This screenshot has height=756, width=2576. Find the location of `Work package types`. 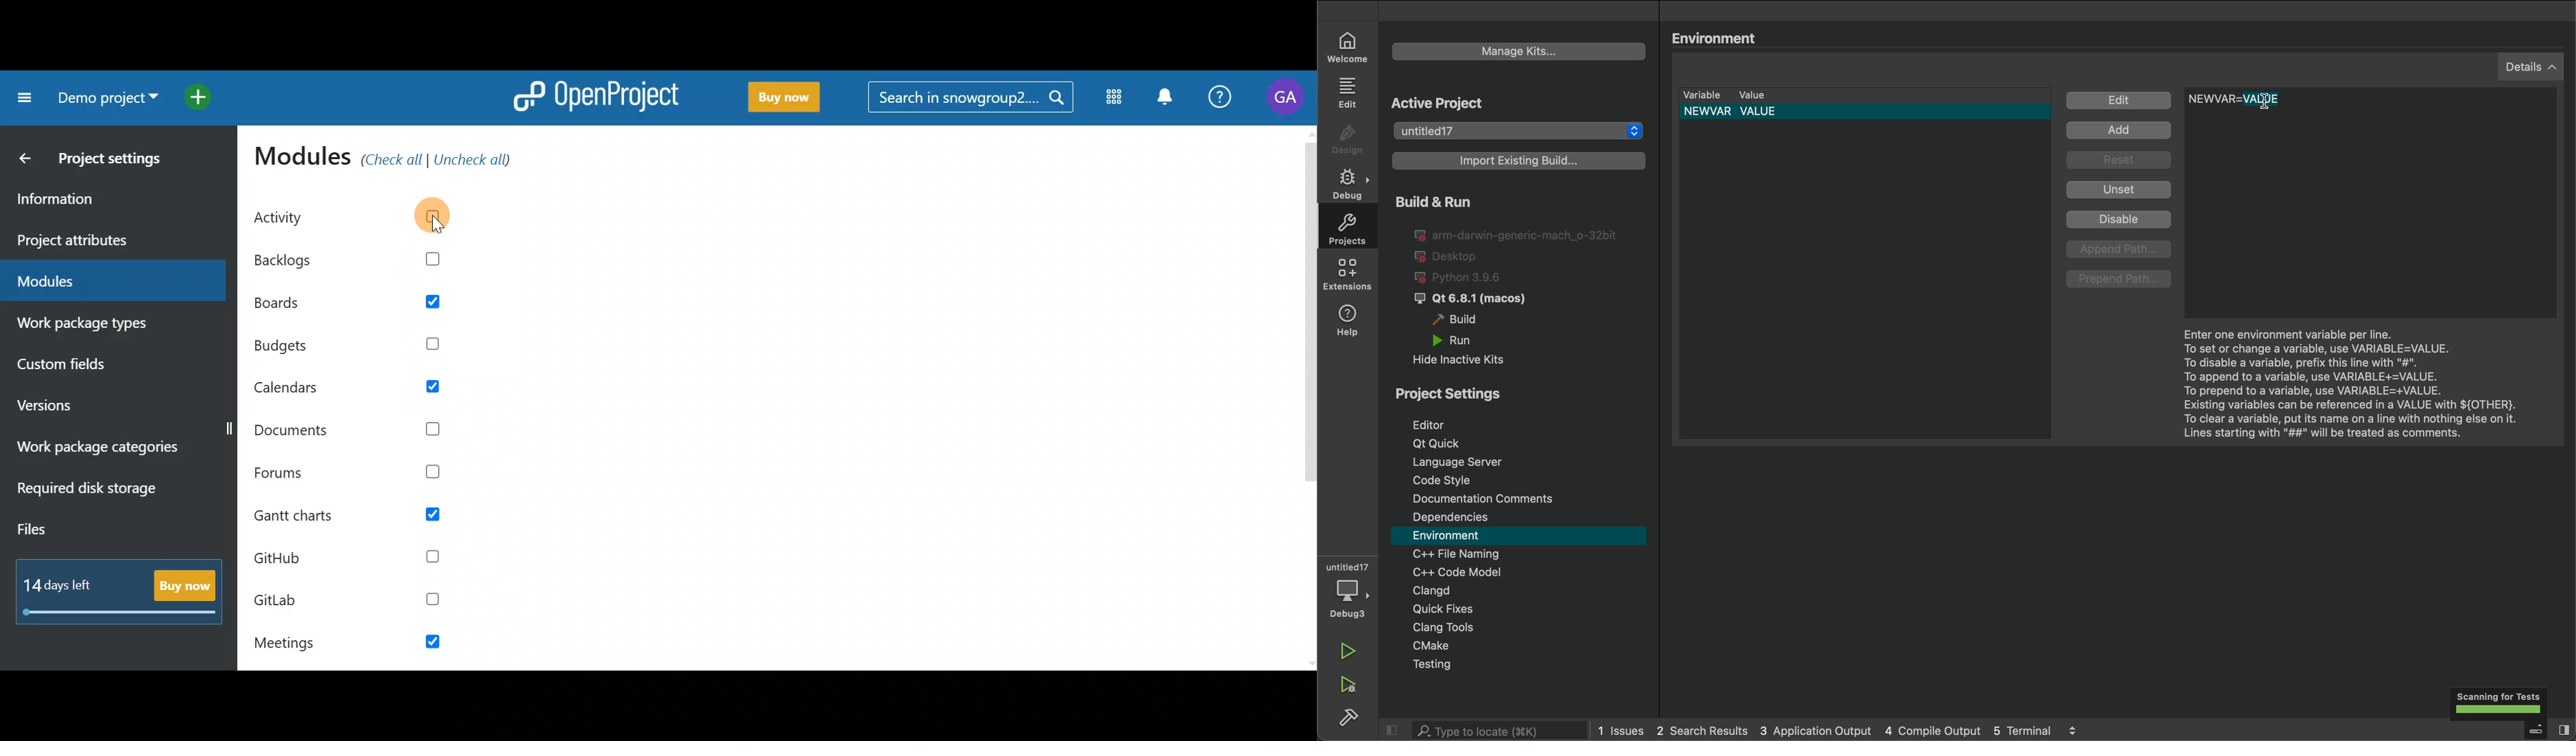

Work package types is located at coordinates (106, 326).